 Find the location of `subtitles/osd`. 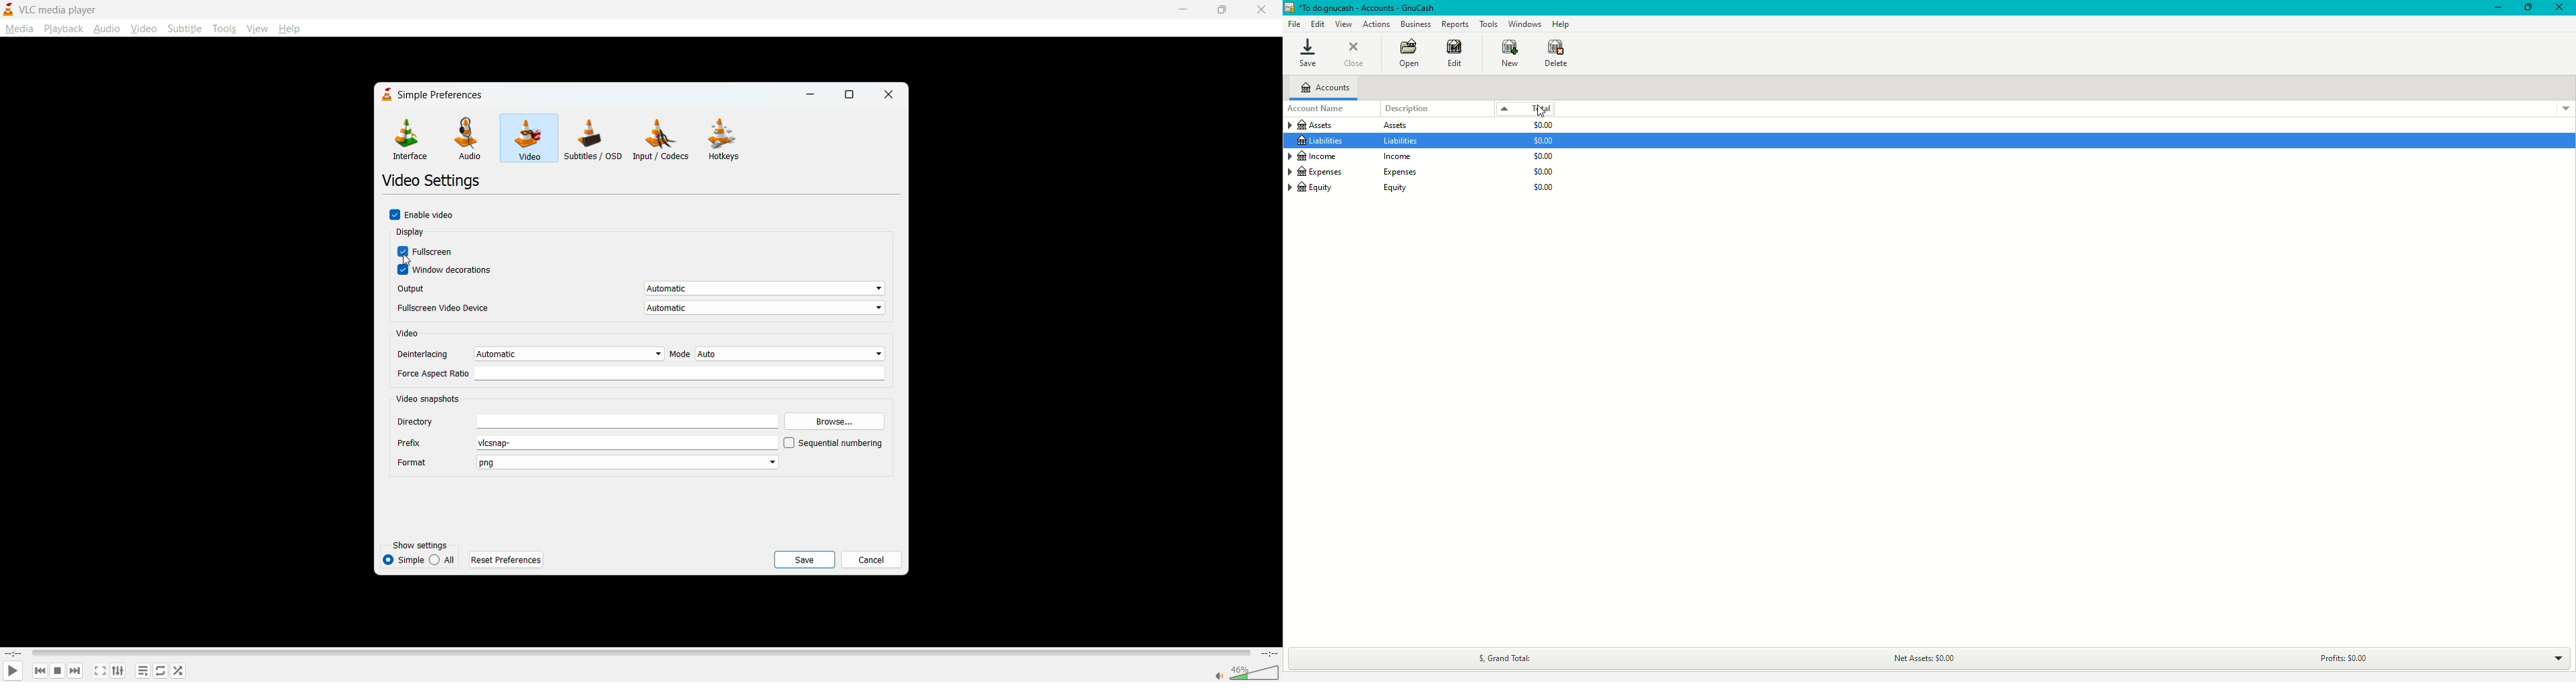

subtitles/osd is located at coordinates (593, 138).